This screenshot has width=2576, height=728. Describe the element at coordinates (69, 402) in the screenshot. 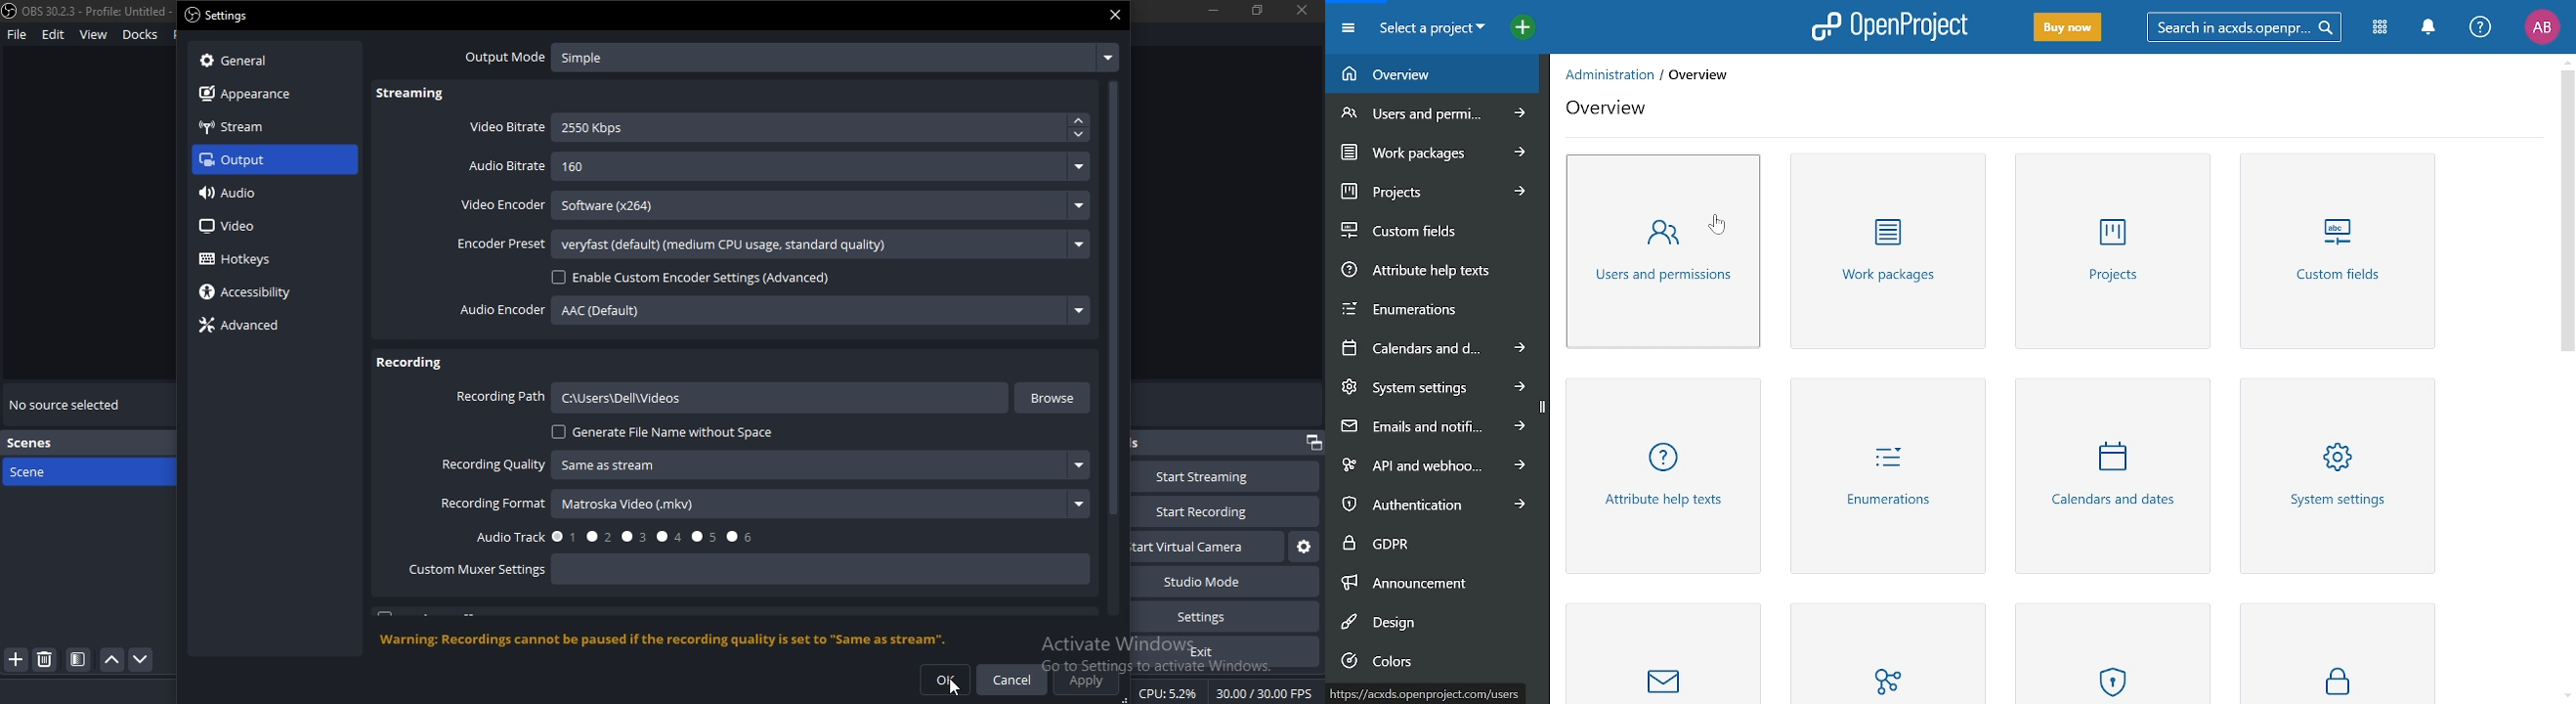

I see `no source selected` at that location.